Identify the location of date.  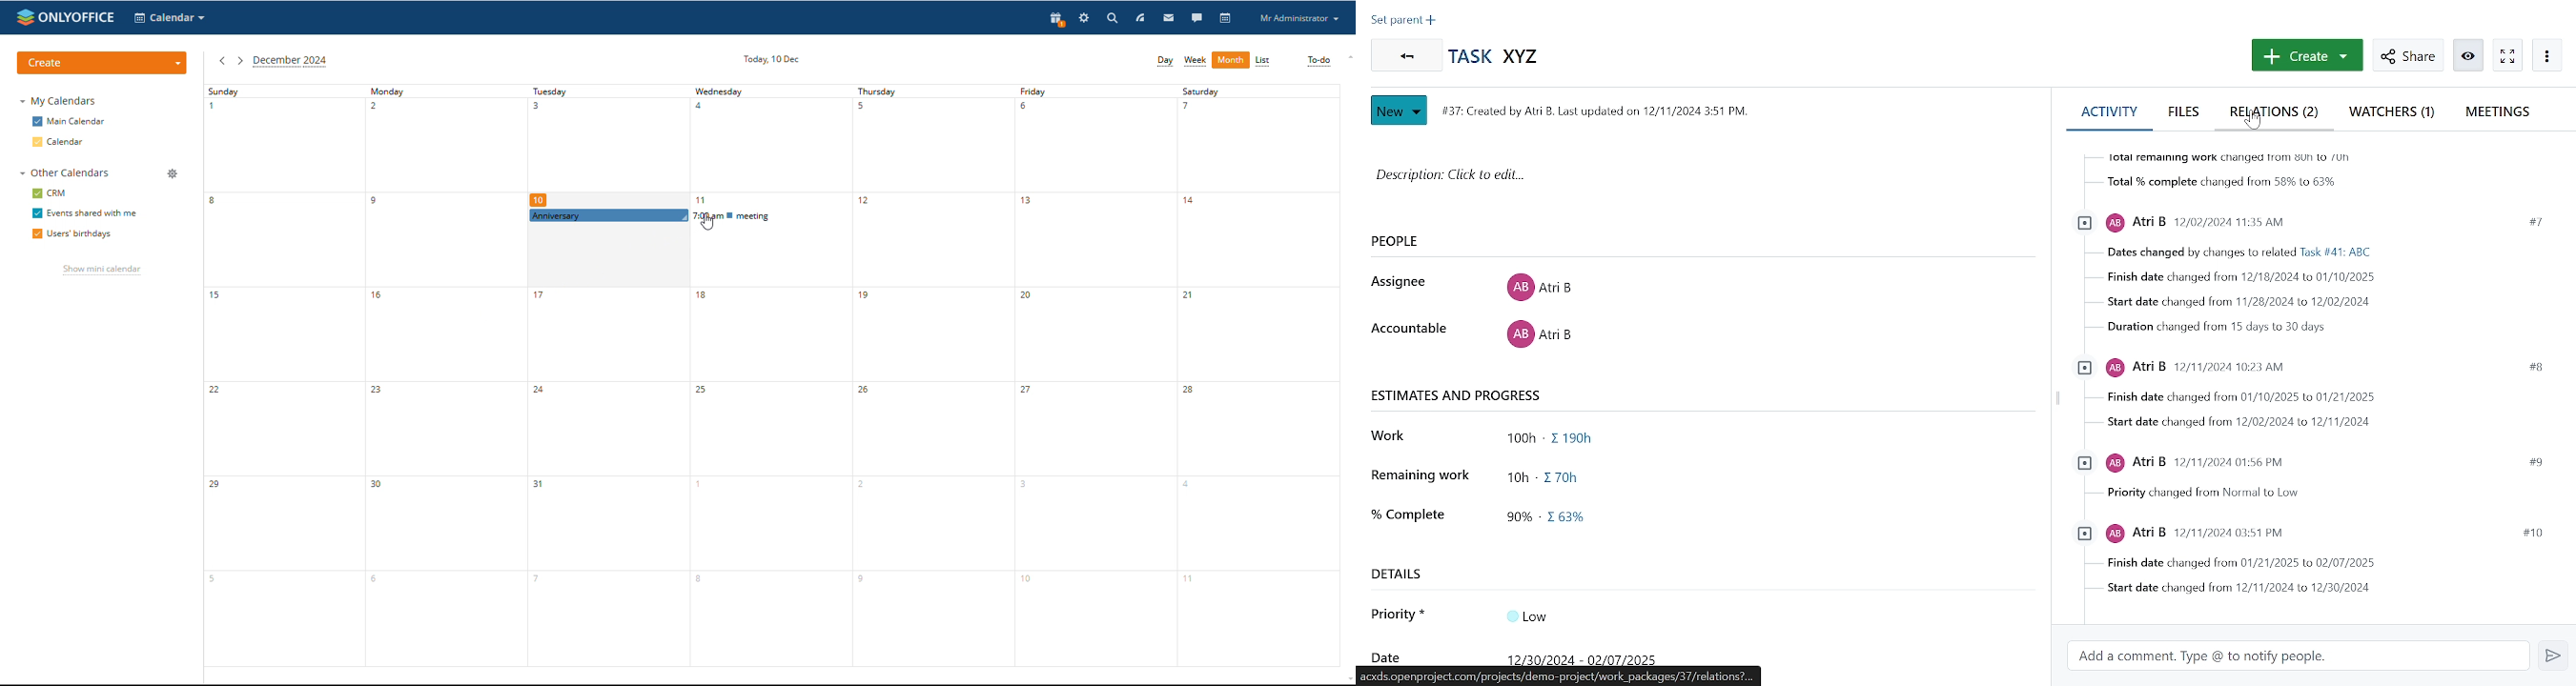
(1384, 656).